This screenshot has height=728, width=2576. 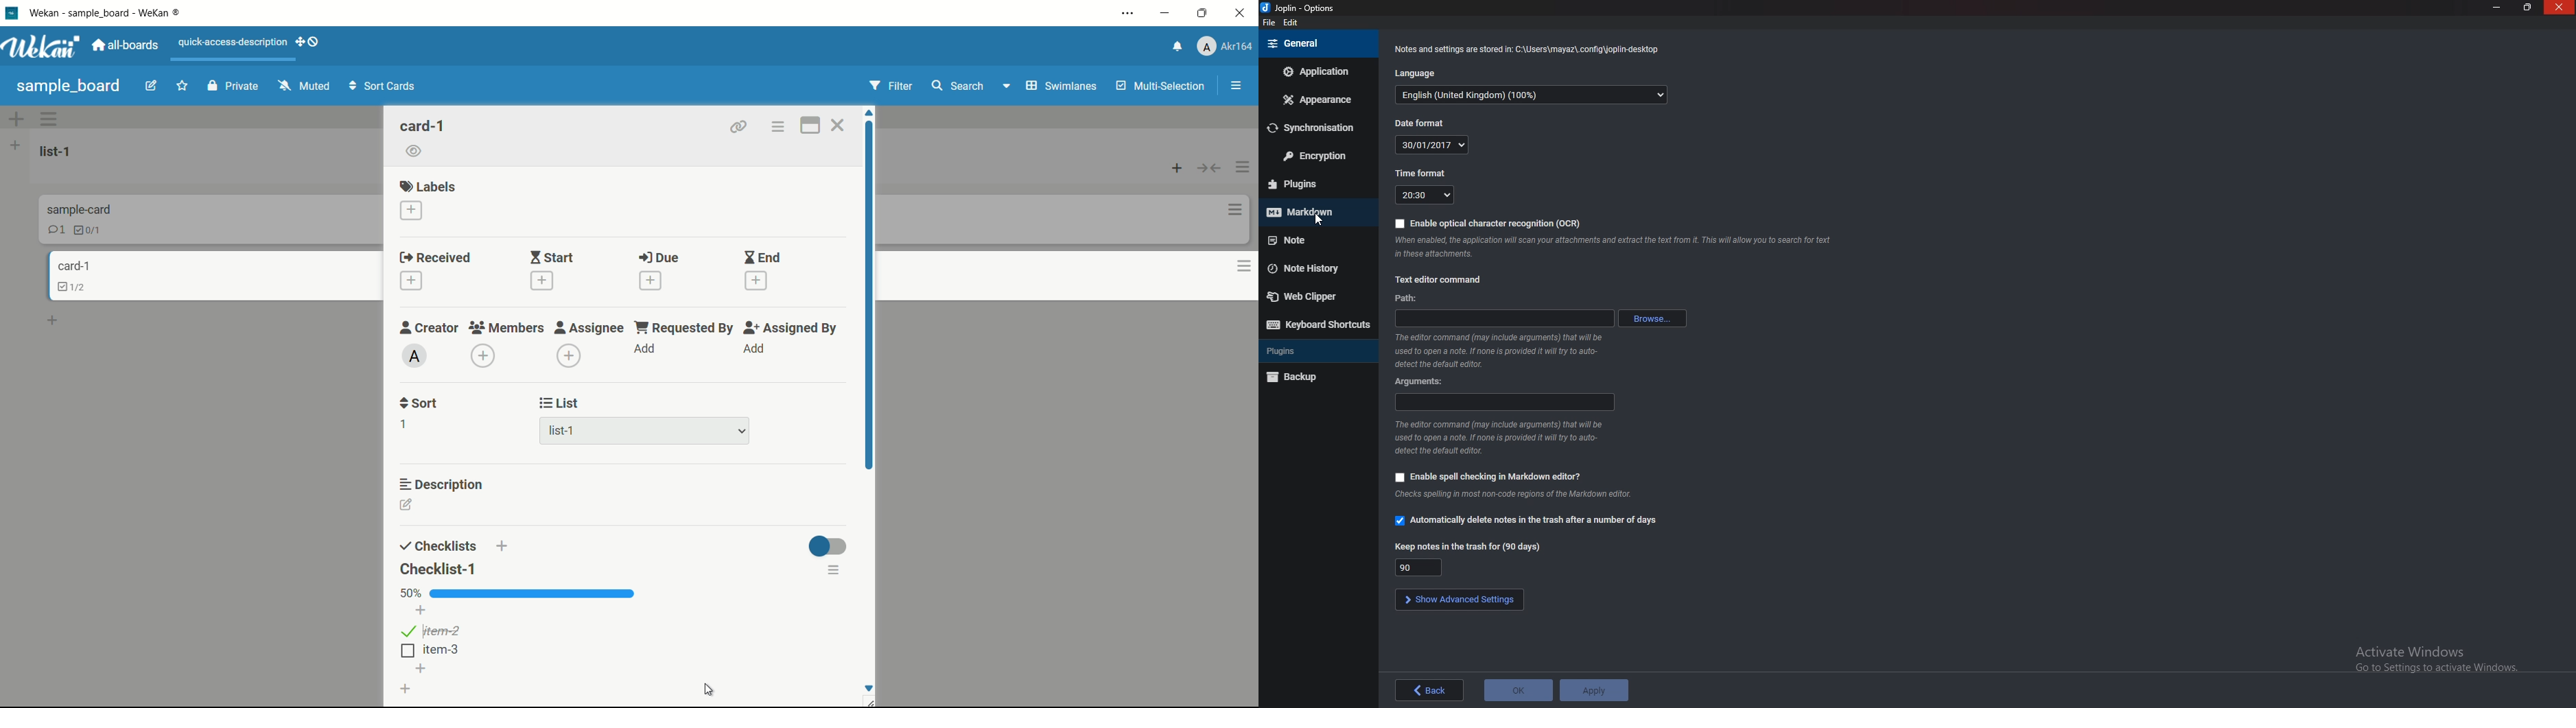 I want to click on Arguments, so click(x=1422, y=381).